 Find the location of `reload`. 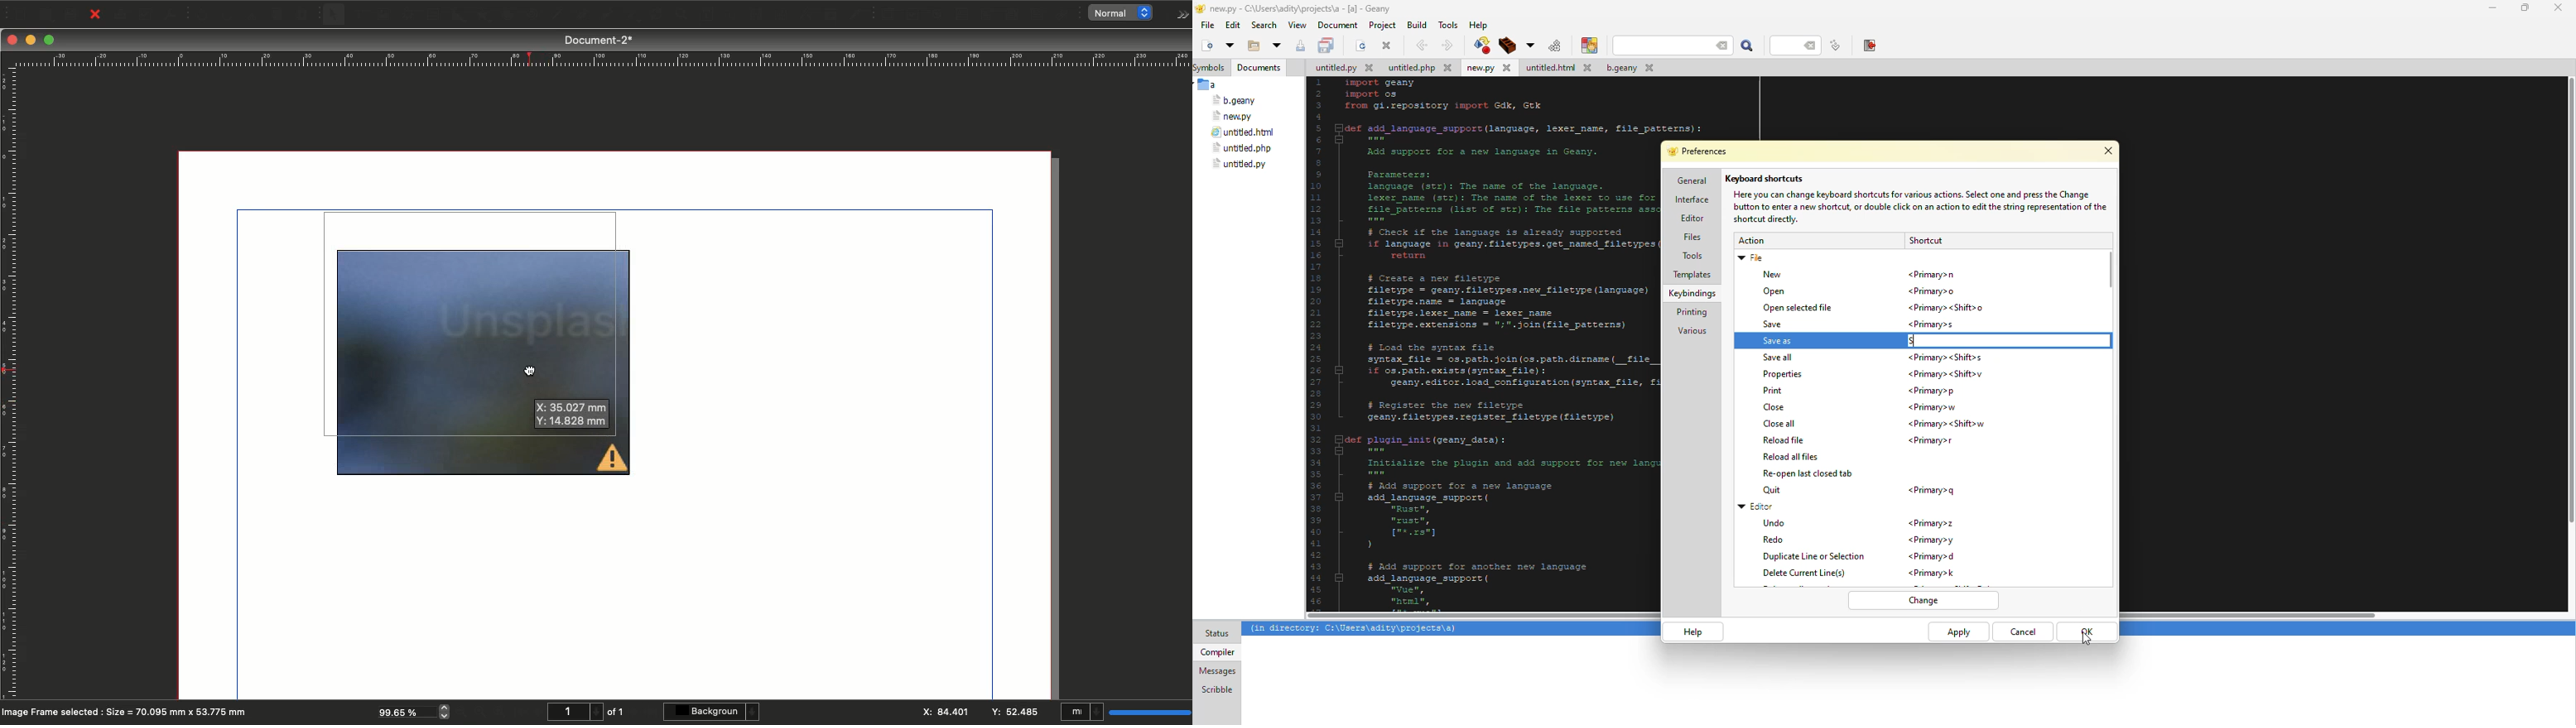

reload is located at coordinates (1784, 440).